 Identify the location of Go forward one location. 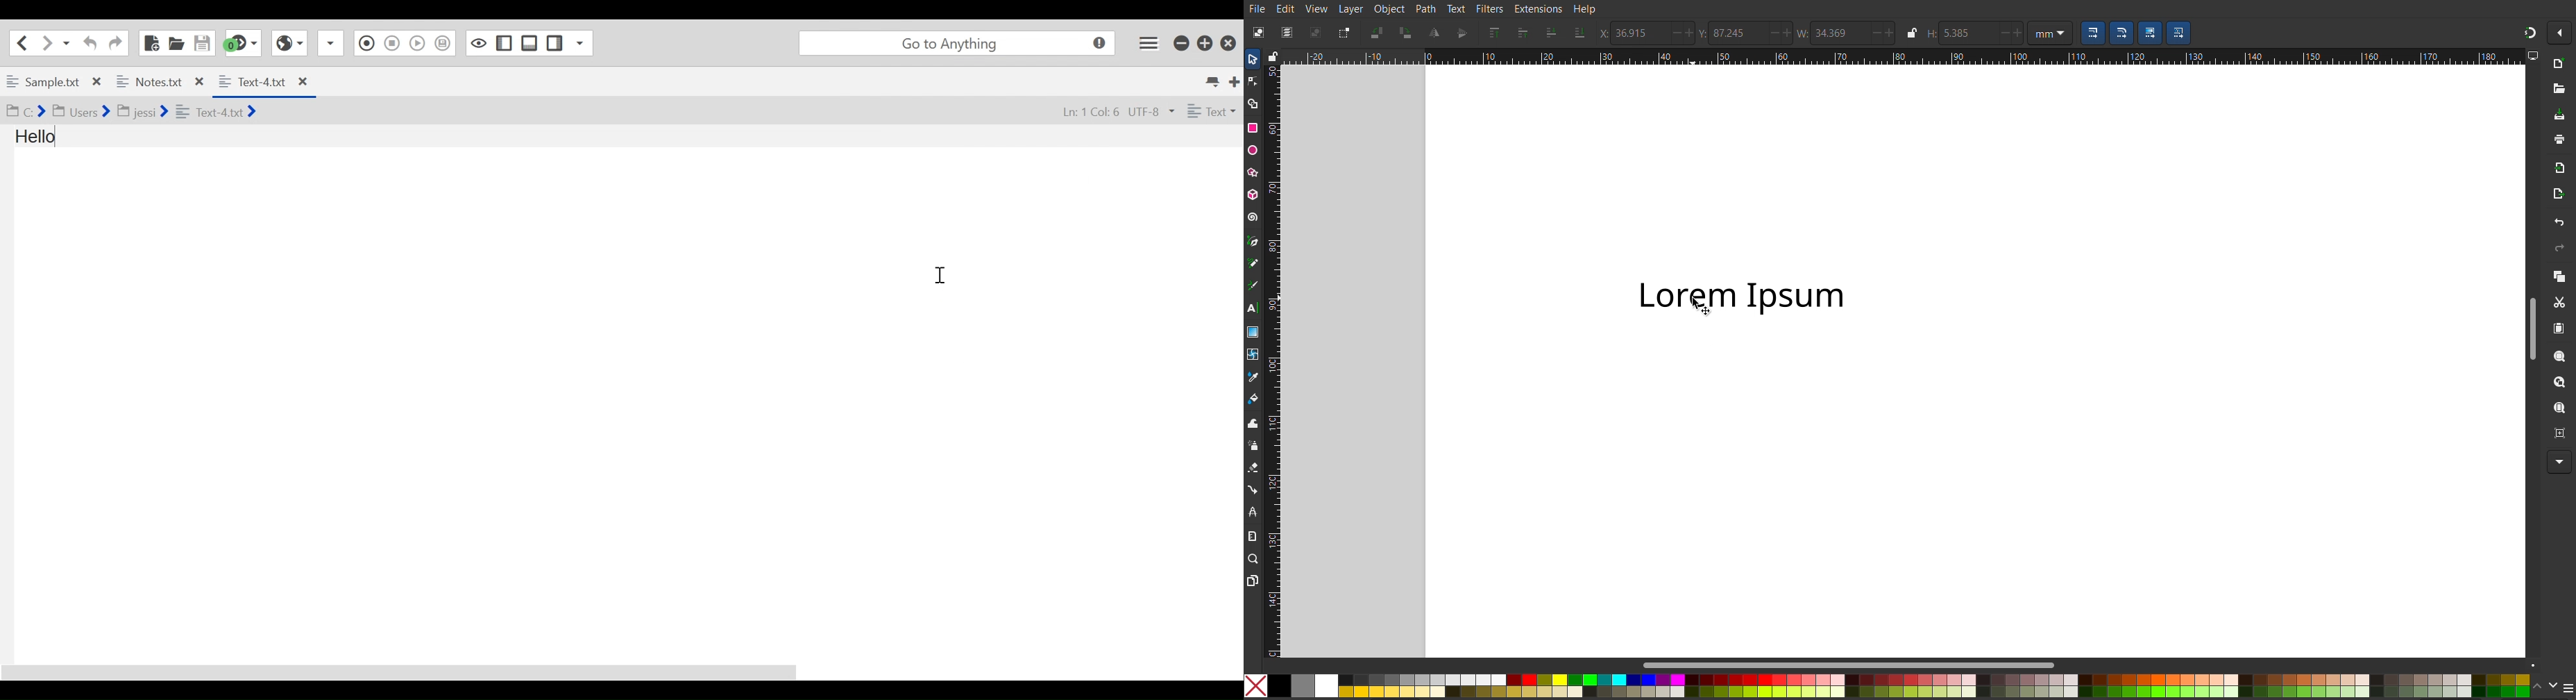
(45, 43).